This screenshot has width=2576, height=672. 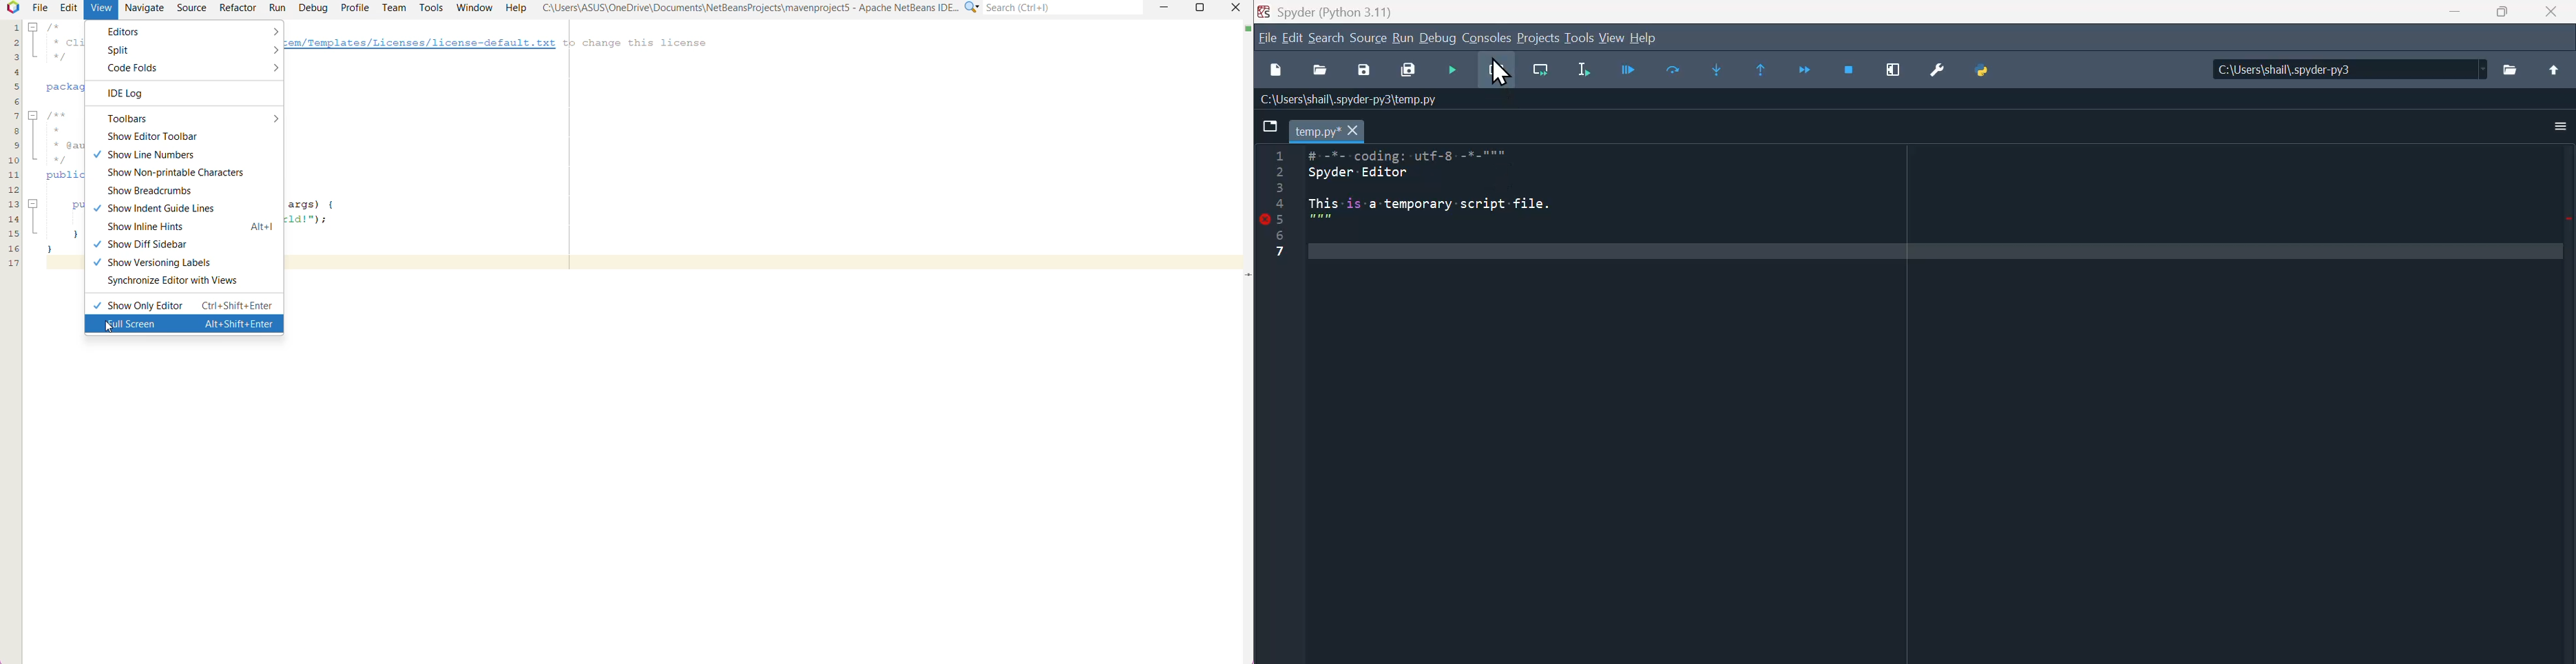 What do you see at coordinates (1896, 68) in the screenshot?
I see `Maximise current window` at bounding box center [1896, 68].